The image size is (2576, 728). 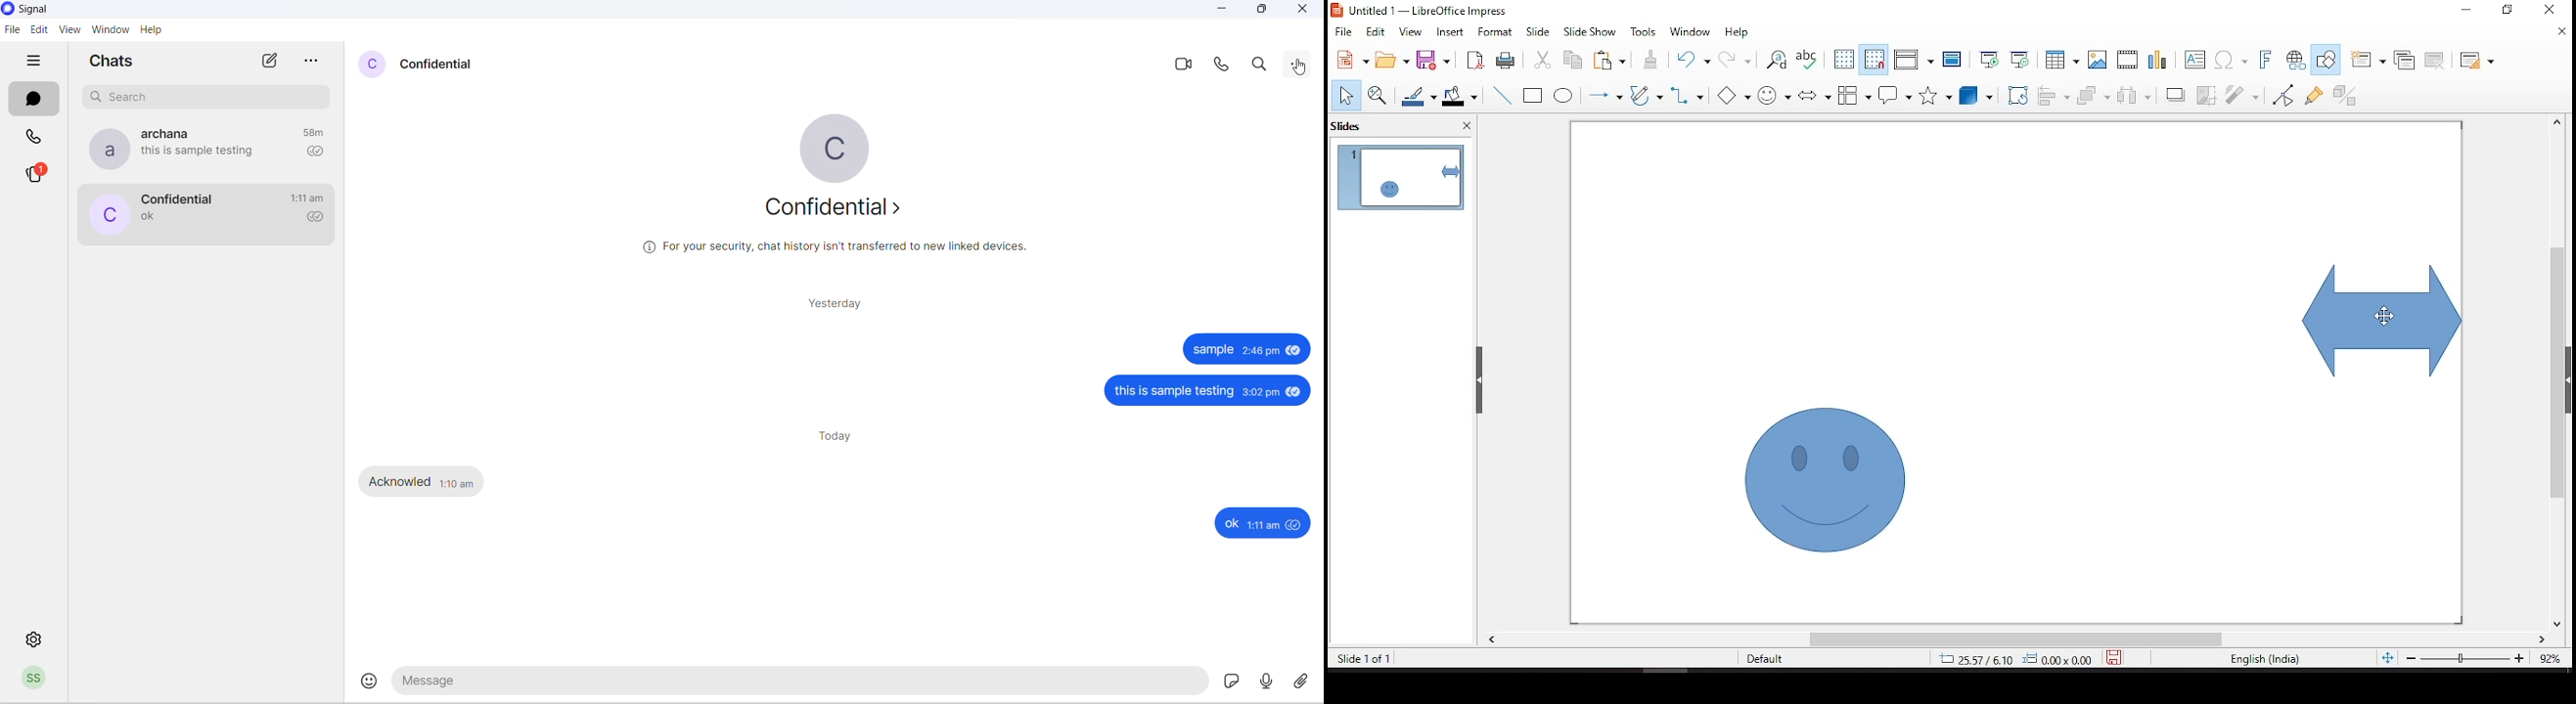 I want to click on more options, so click(x=1302, y=66).